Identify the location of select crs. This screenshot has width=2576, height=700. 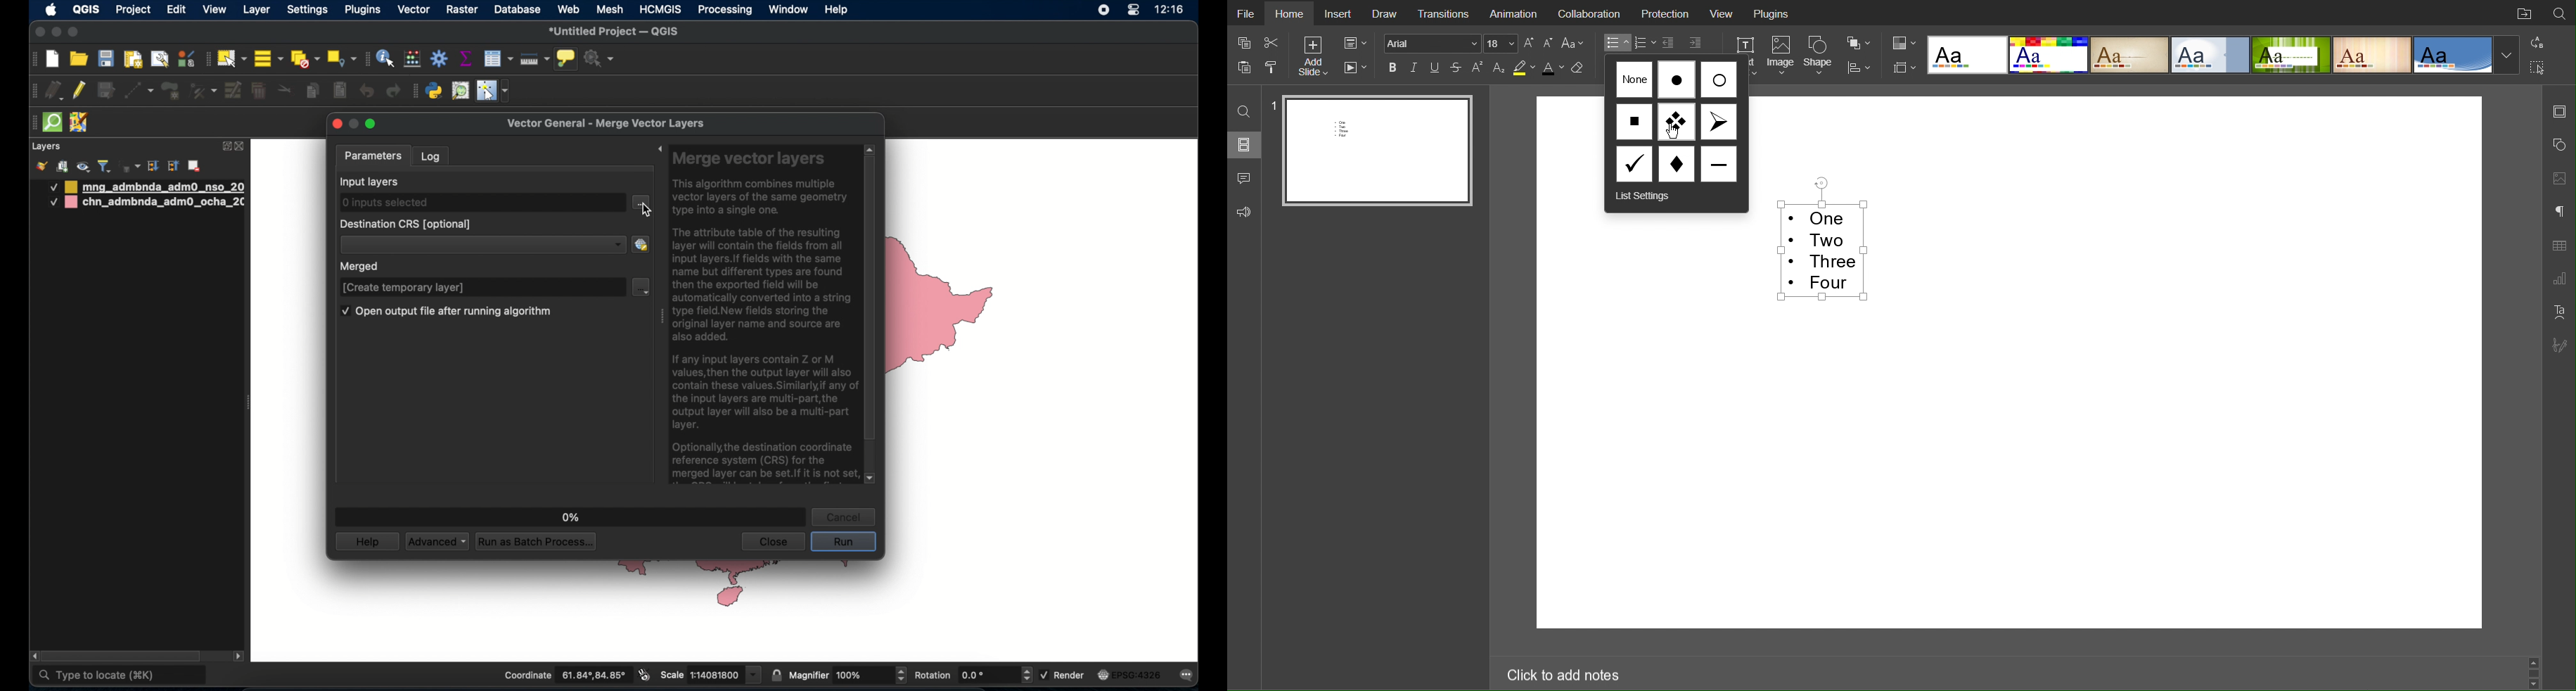
(641, 244).